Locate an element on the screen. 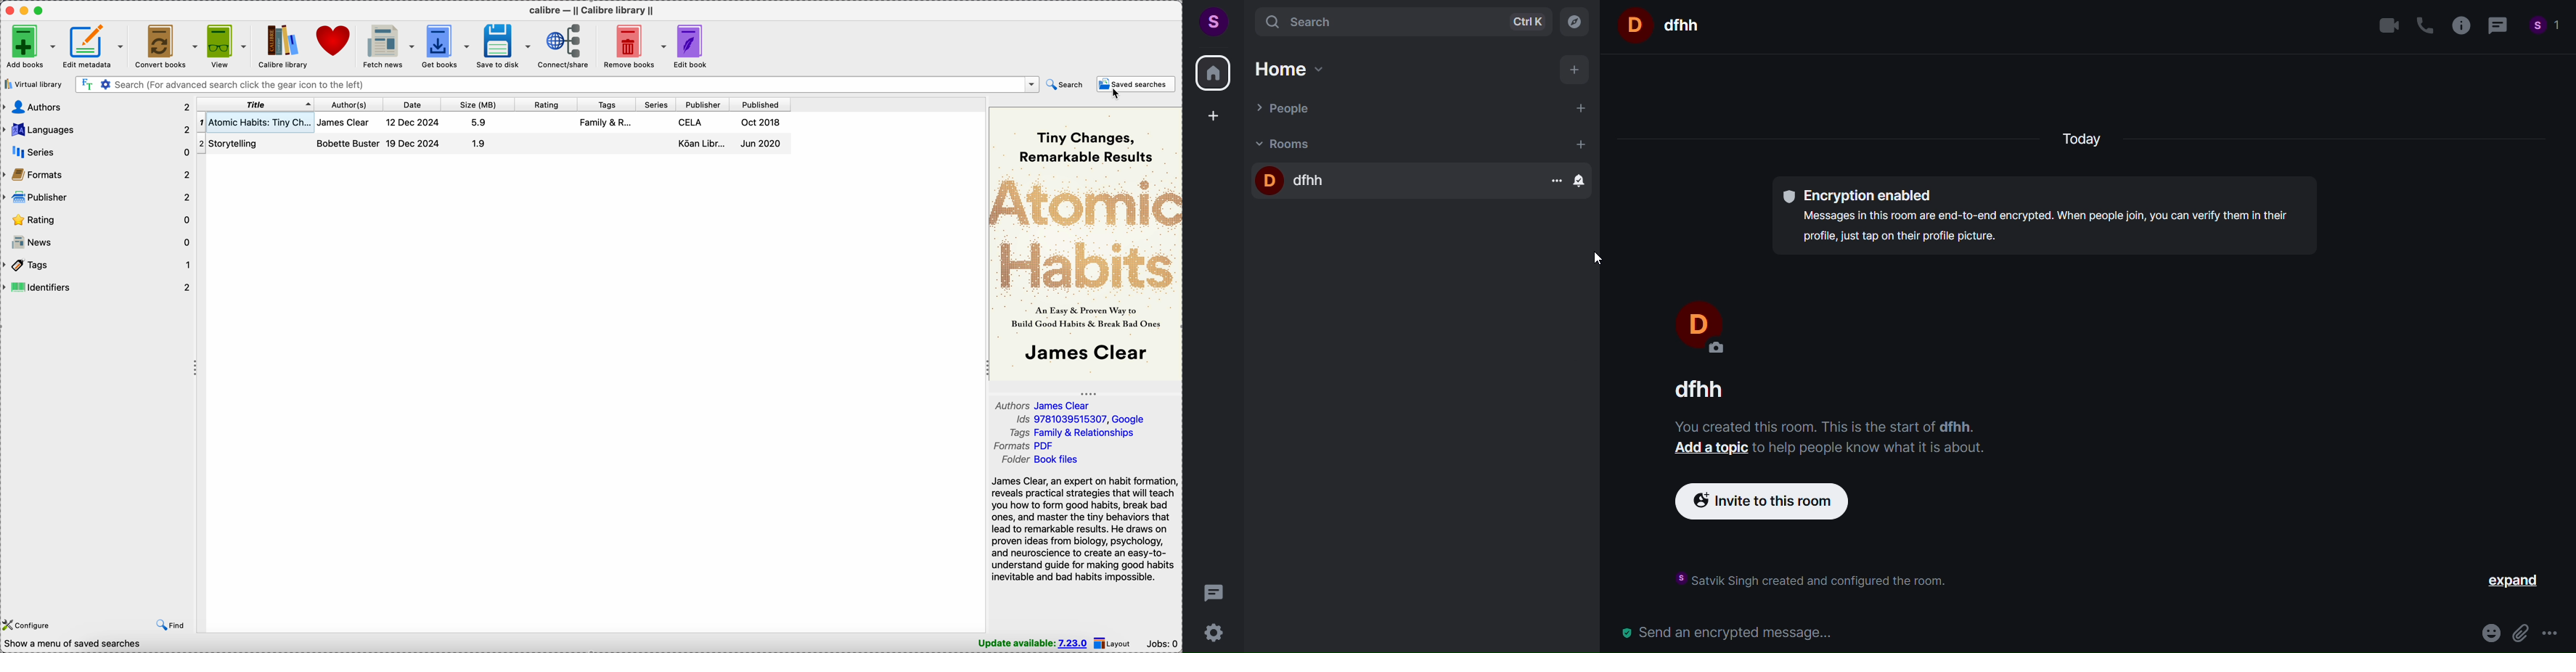 The width and height of the screenshot is (2576, 672). James Clear, an expert on habit formation,
reveals practical strategies that will teach
you how to form good habits, break bad
ones, and master the tiny behaviors that
lead to remarkable results. He draws on
proven ideas from biology, psychology,
and neuroscience to create an easy-to-
understand guide for making good habits
inevitable and bad habits impossible. is located at coordinates (1084, 528).